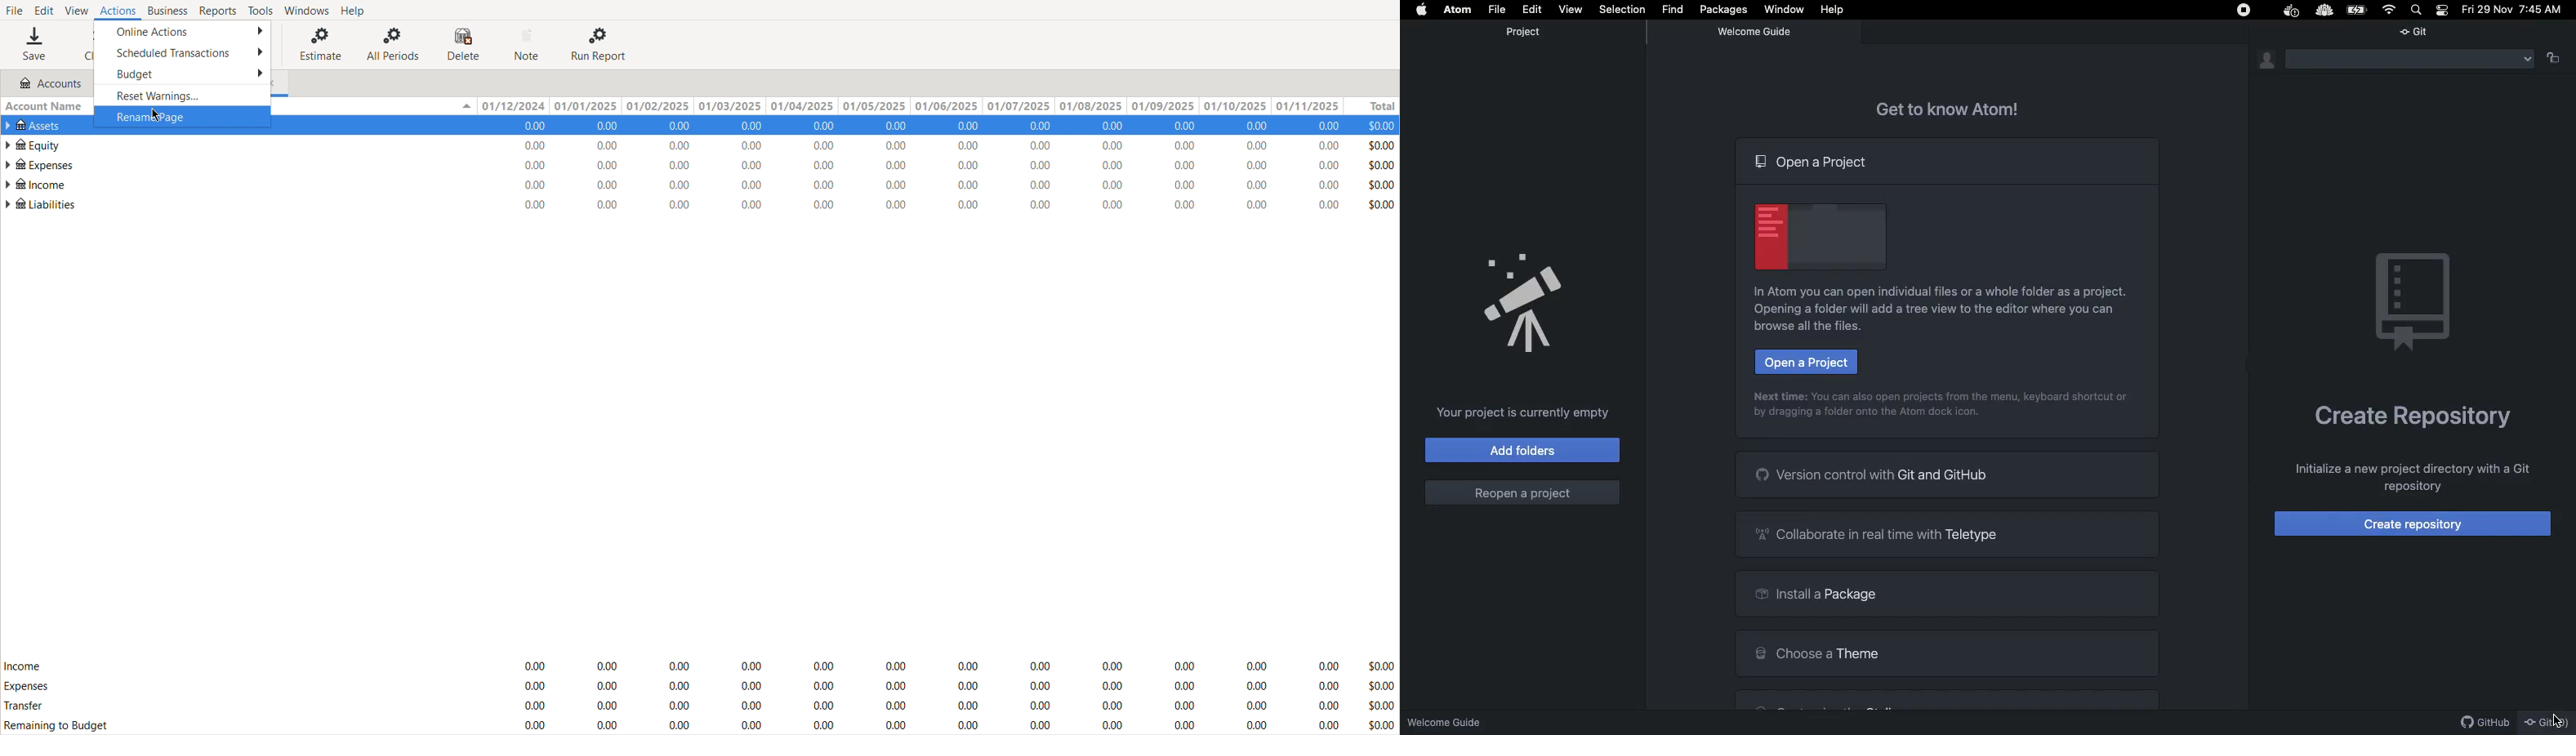 This screenshot has width=2576, height=756. I want to click on Install a package, so click(1945, 592).